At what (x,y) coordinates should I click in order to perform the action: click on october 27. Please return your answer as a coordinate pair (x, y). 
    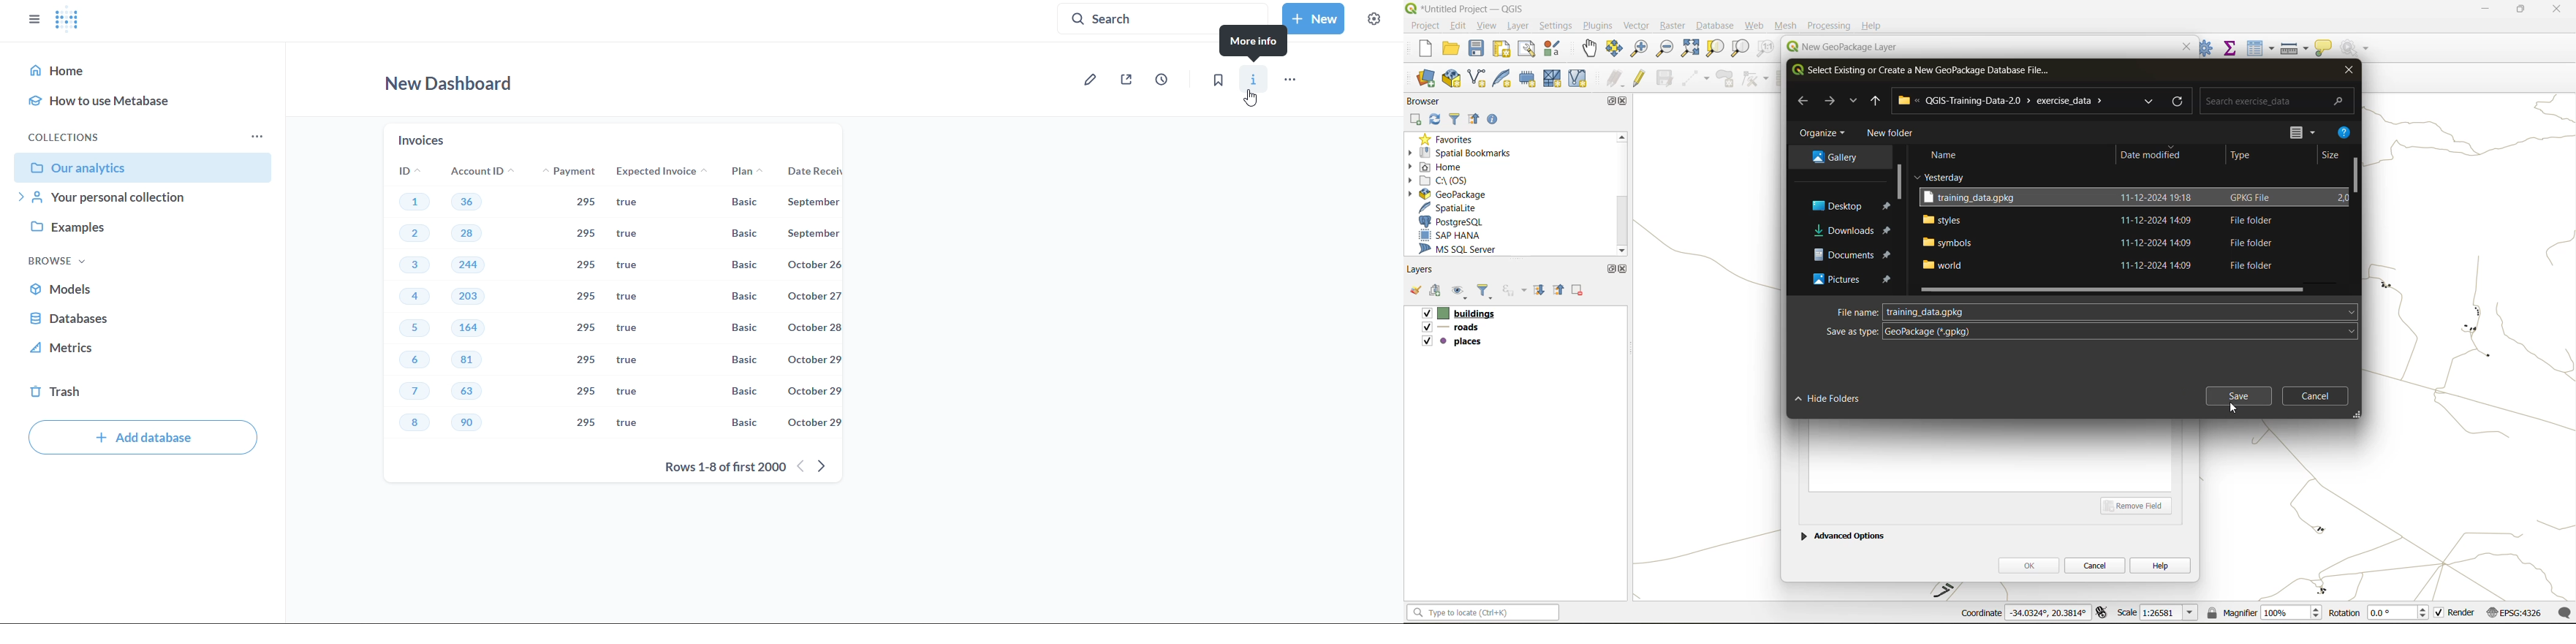
    Looking at the image, I should click on (818, 297).